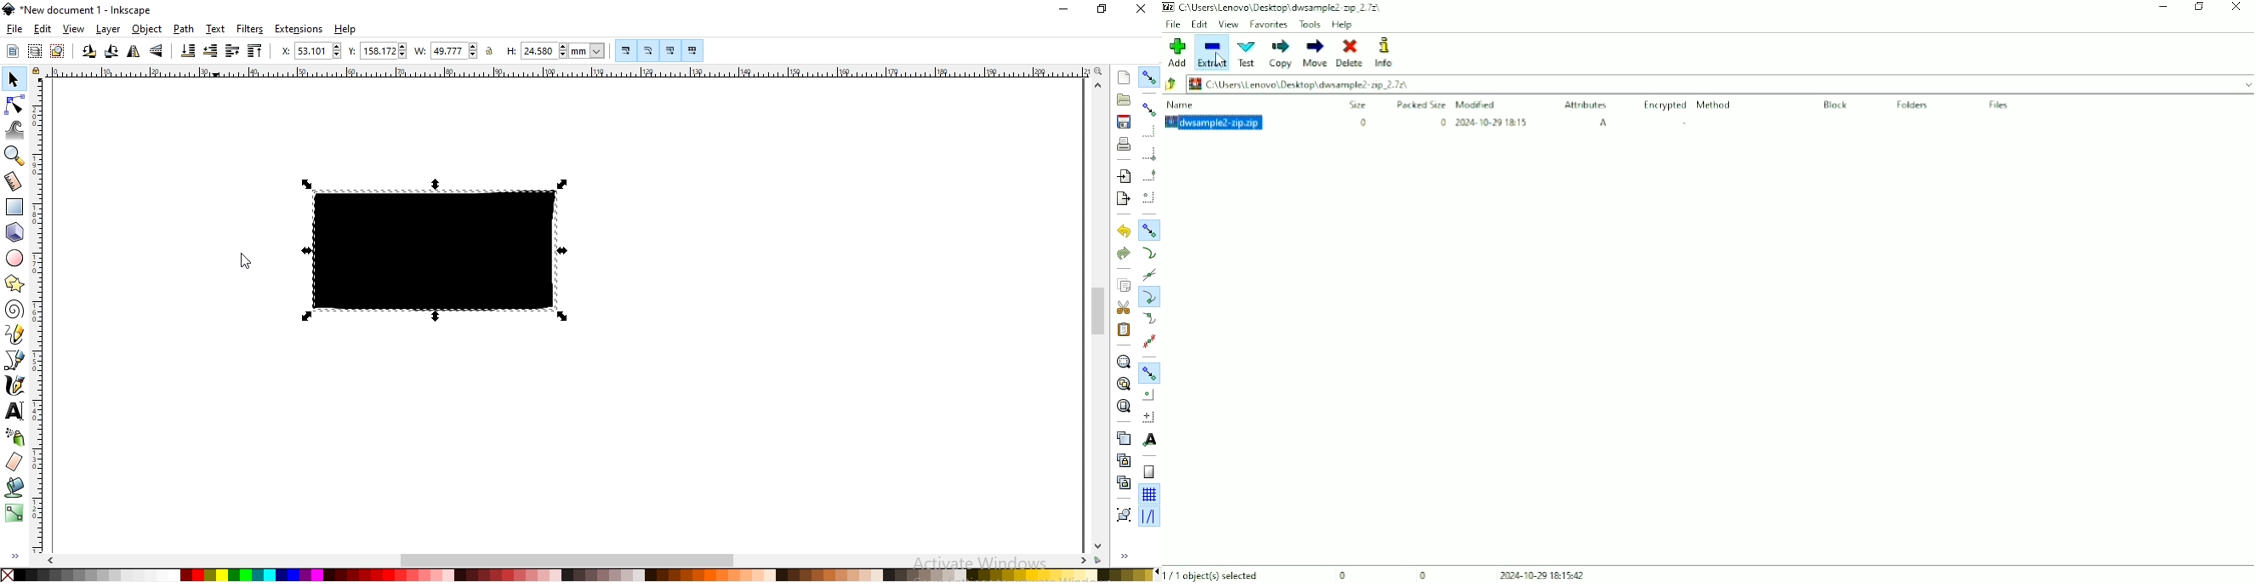 The height and width of the screenshot is (588, 2268). Describe the element at coordinates (209, 50) in the screenshot. I see `lower selction one step` at that location.